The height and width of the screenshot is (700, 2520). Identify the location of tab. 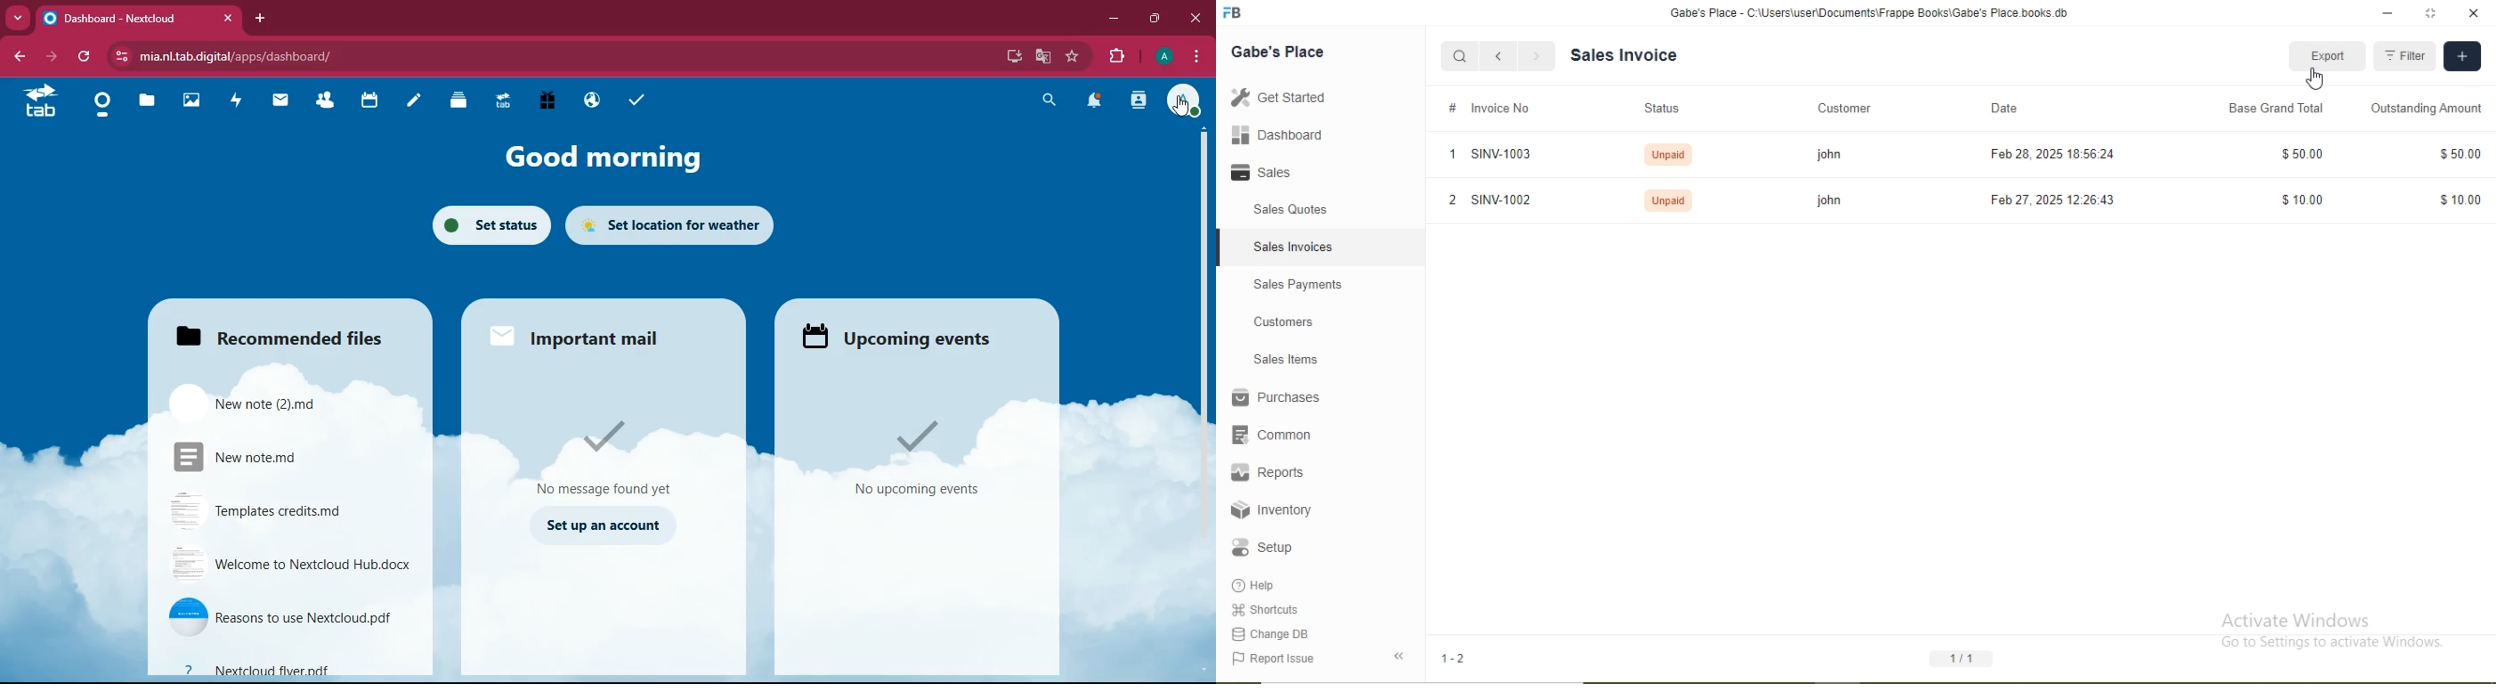
(124, 19).